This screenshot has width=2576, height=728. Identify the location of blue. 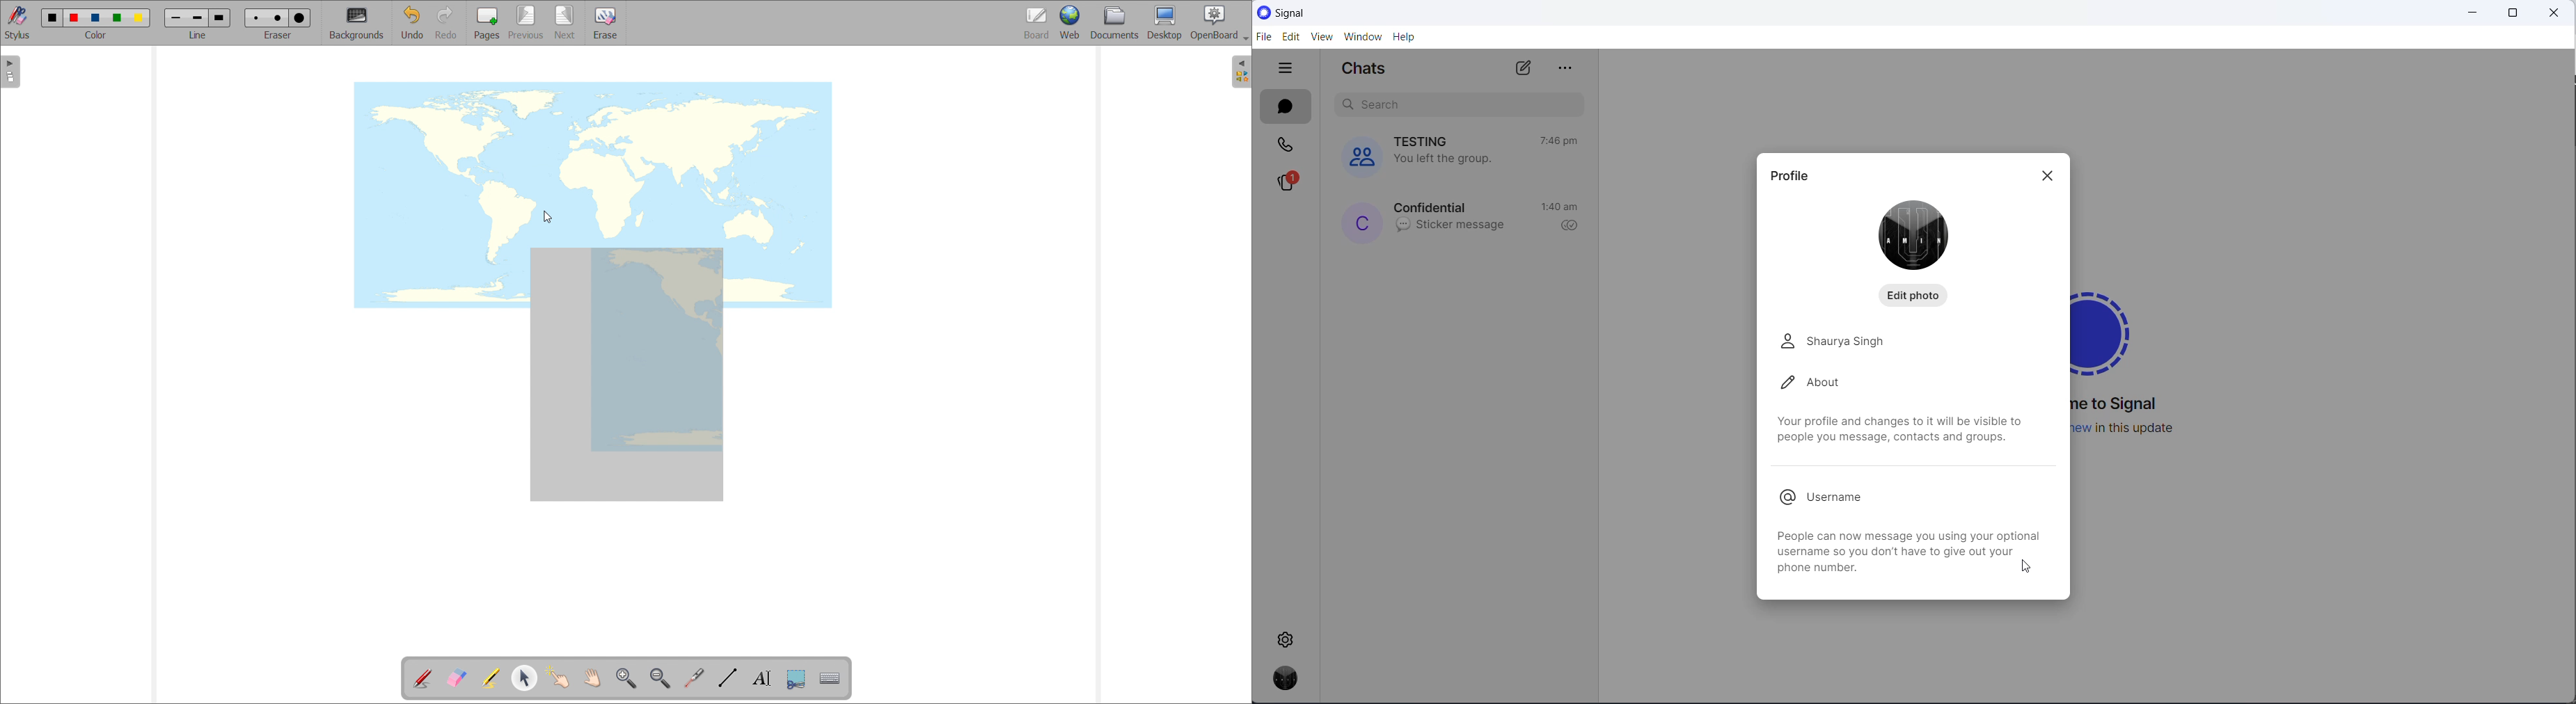
(96, 18).